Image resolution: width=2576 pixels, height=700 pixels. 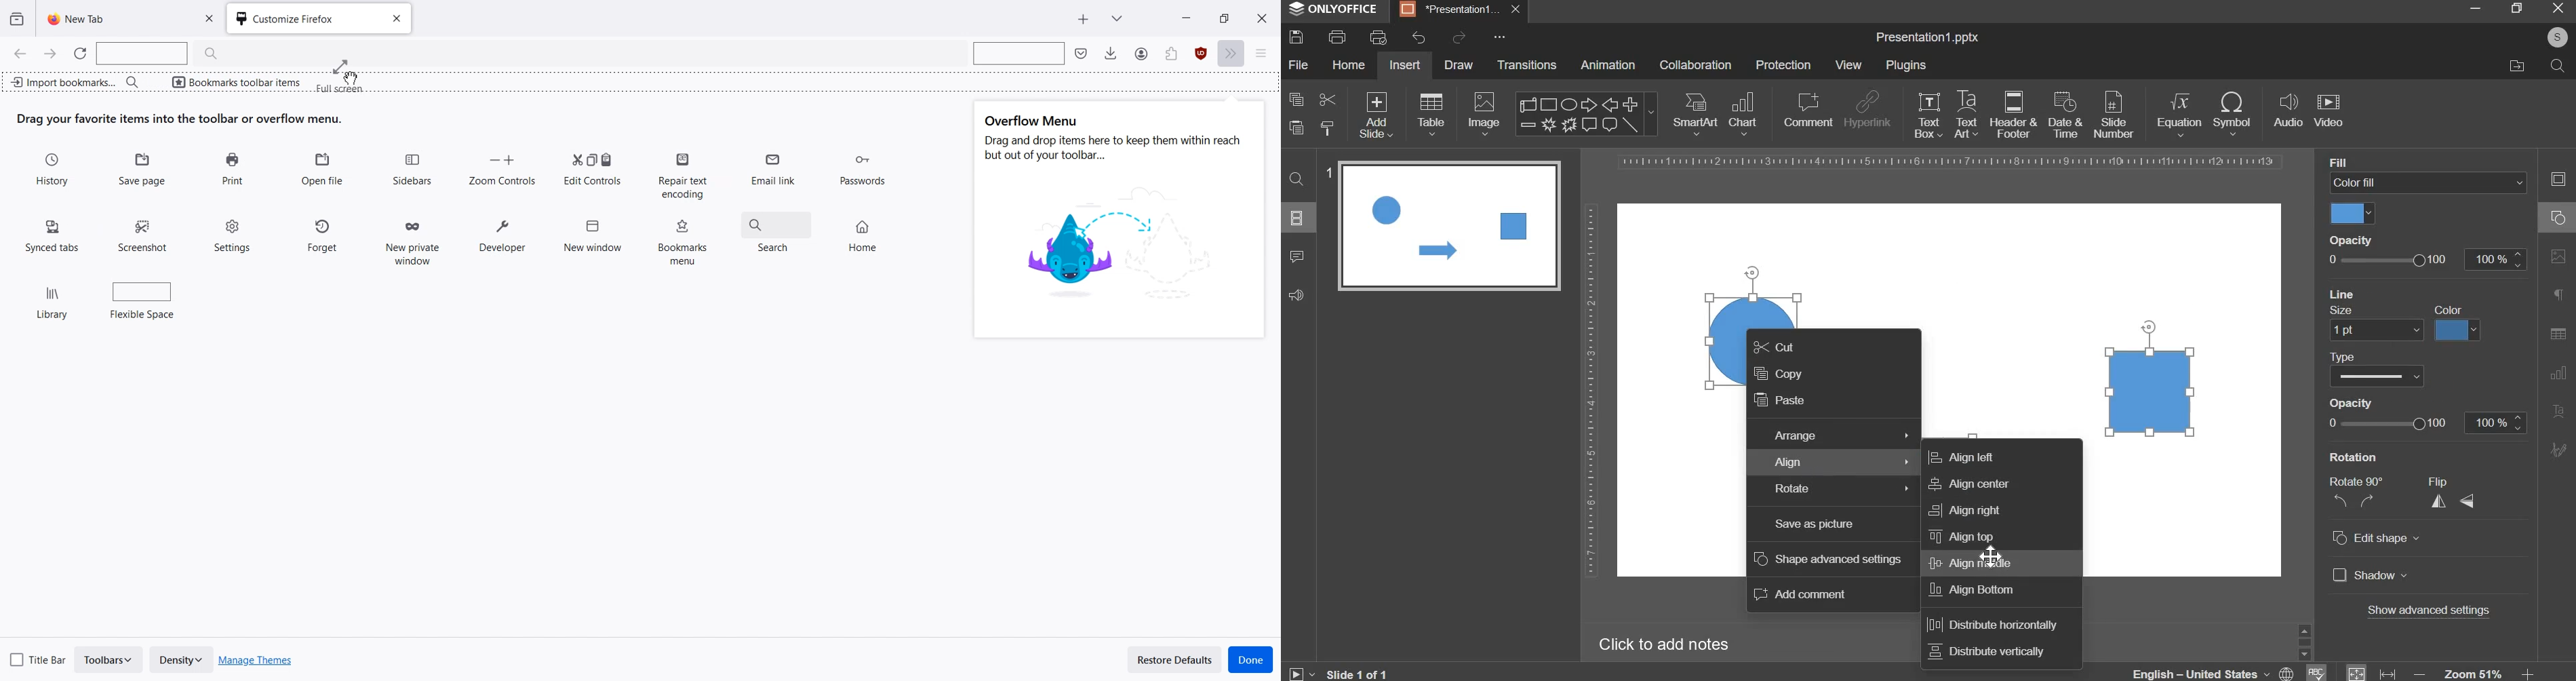 What do you see at coordinates (1754, 275) in the screenshot?
I see `cursor` at bounding box center [1754, 275].